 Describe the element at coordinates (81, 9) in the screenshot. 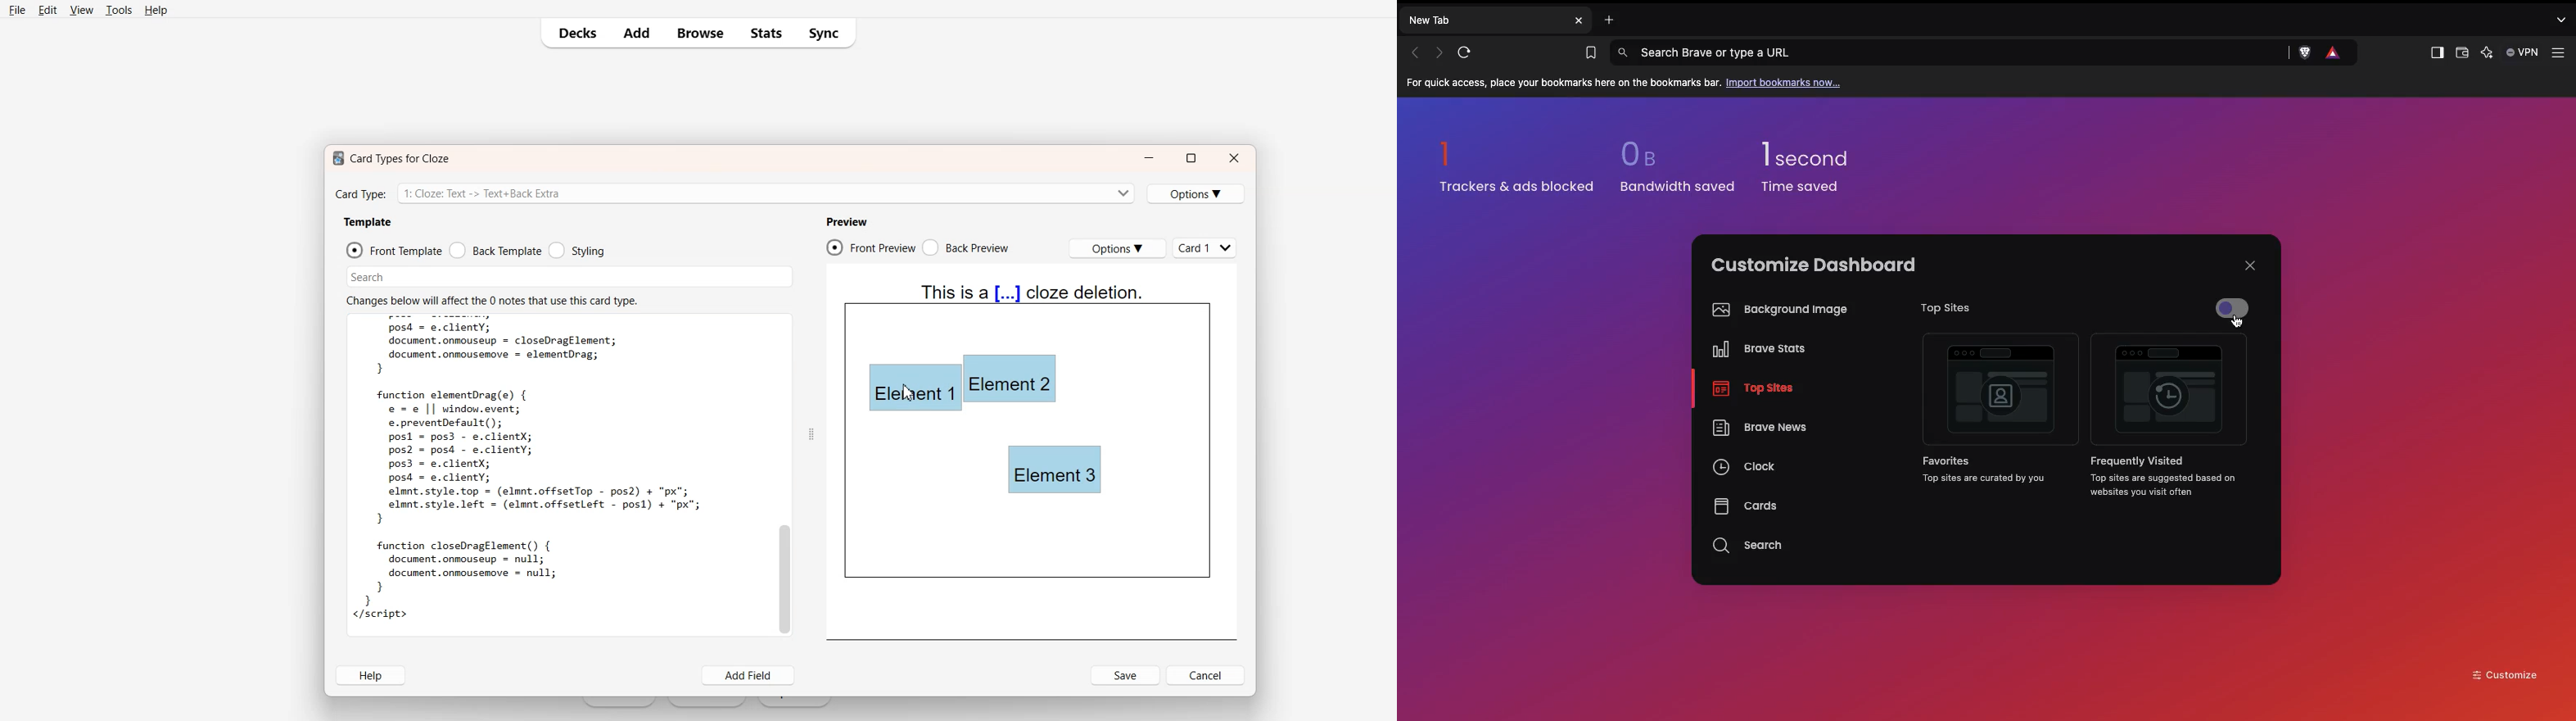

I see `View` at that location.